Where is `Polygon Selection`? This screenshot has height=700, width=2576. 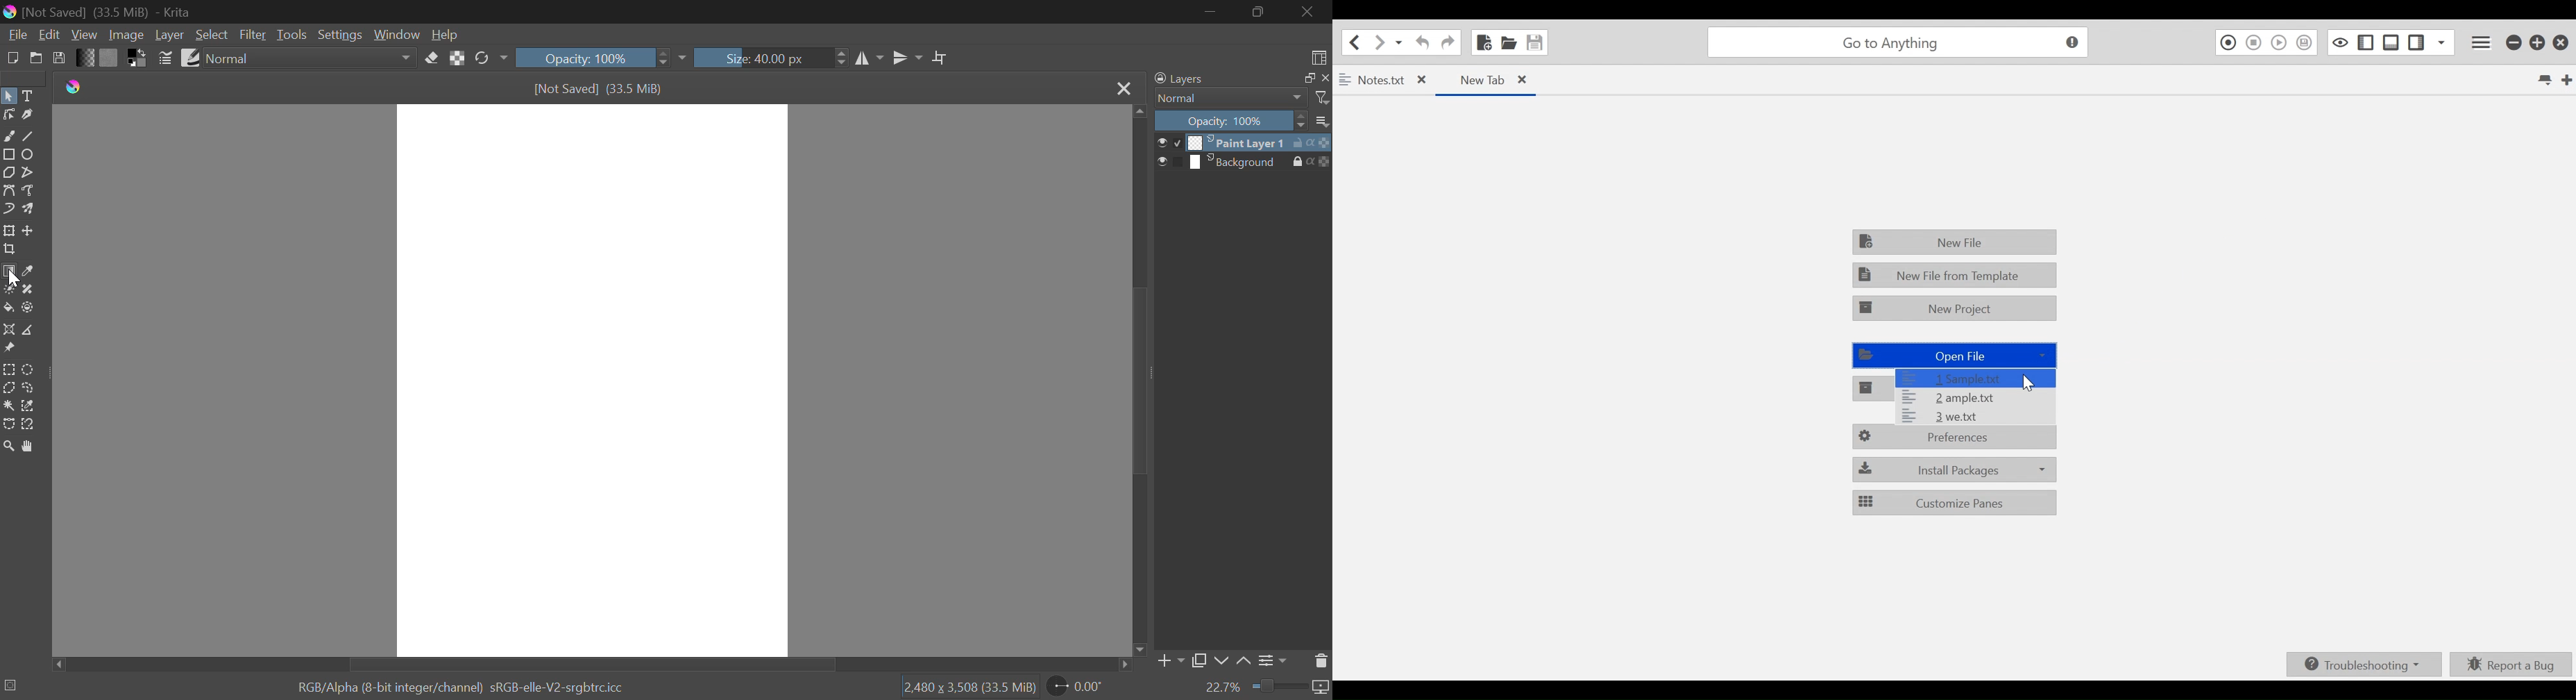
Polygon Selection is located at coordinates (8, 389).